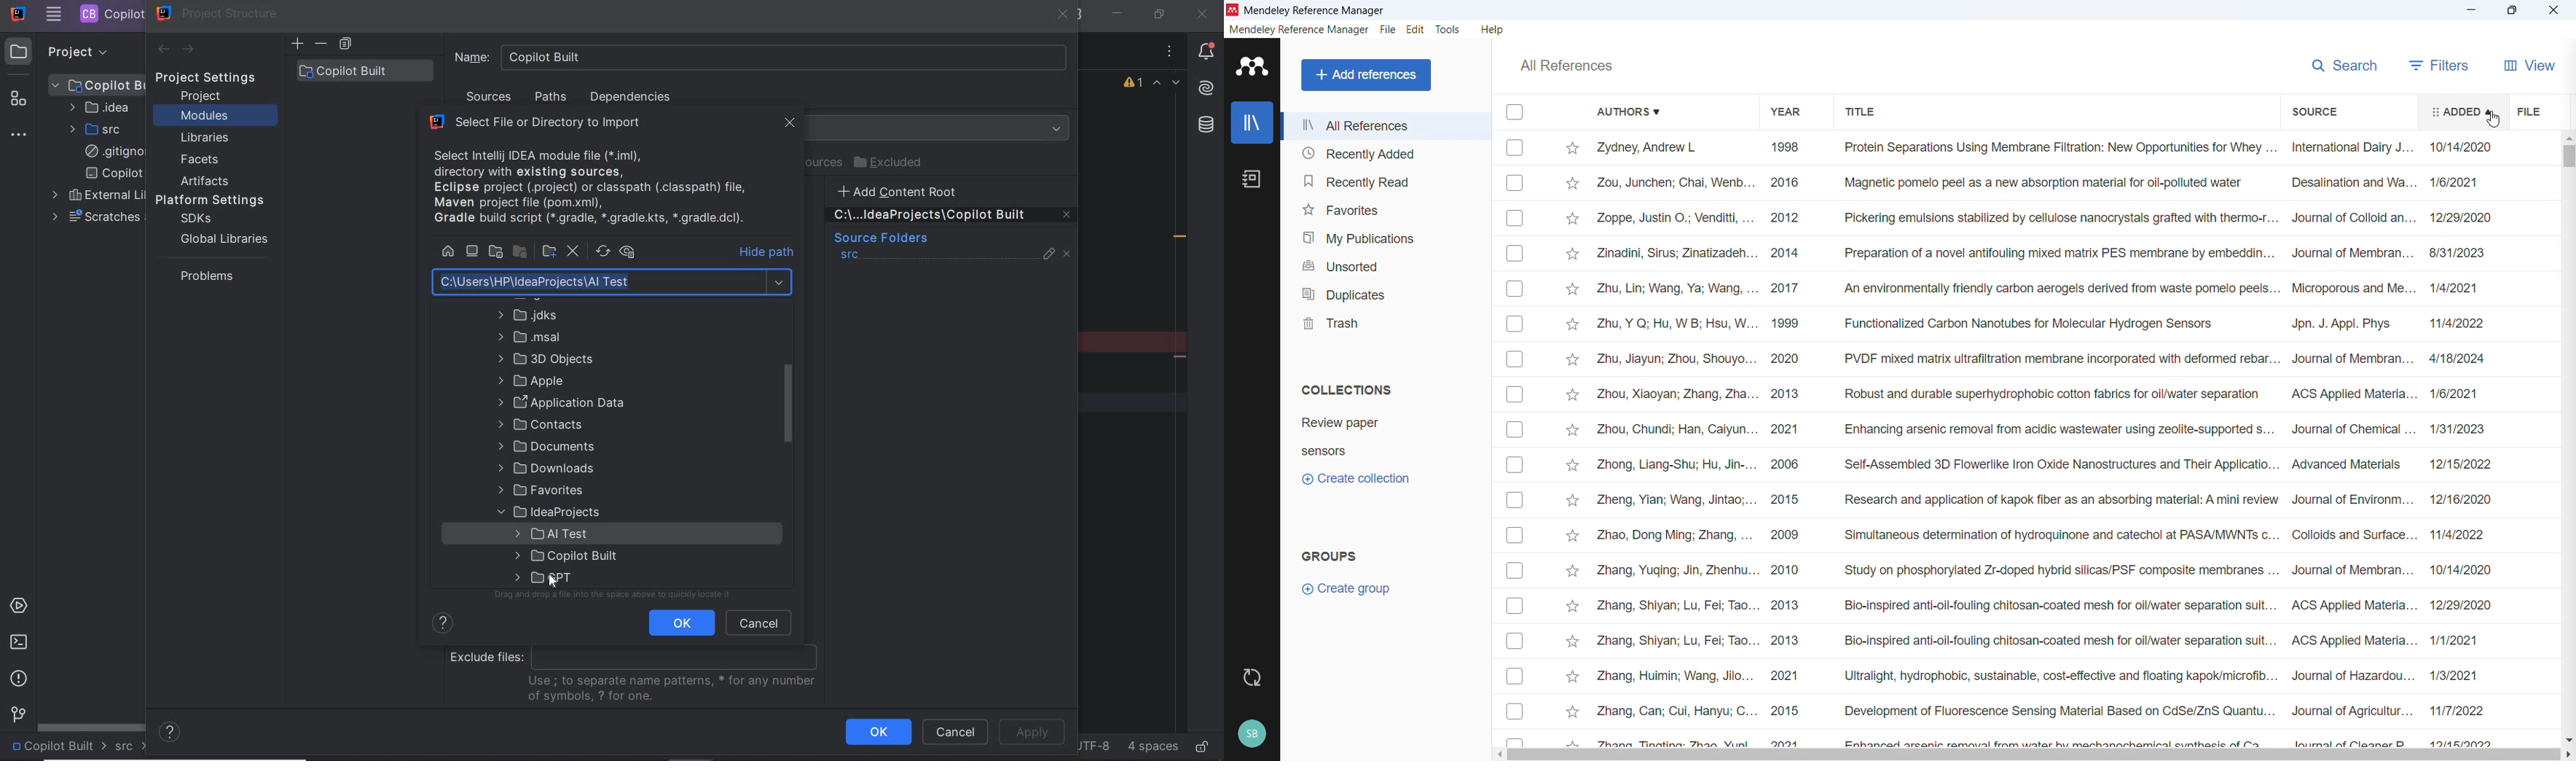 The height and width of the screenshot is (784, 2576). I want to click on Sort by source , so click(2314, 111).